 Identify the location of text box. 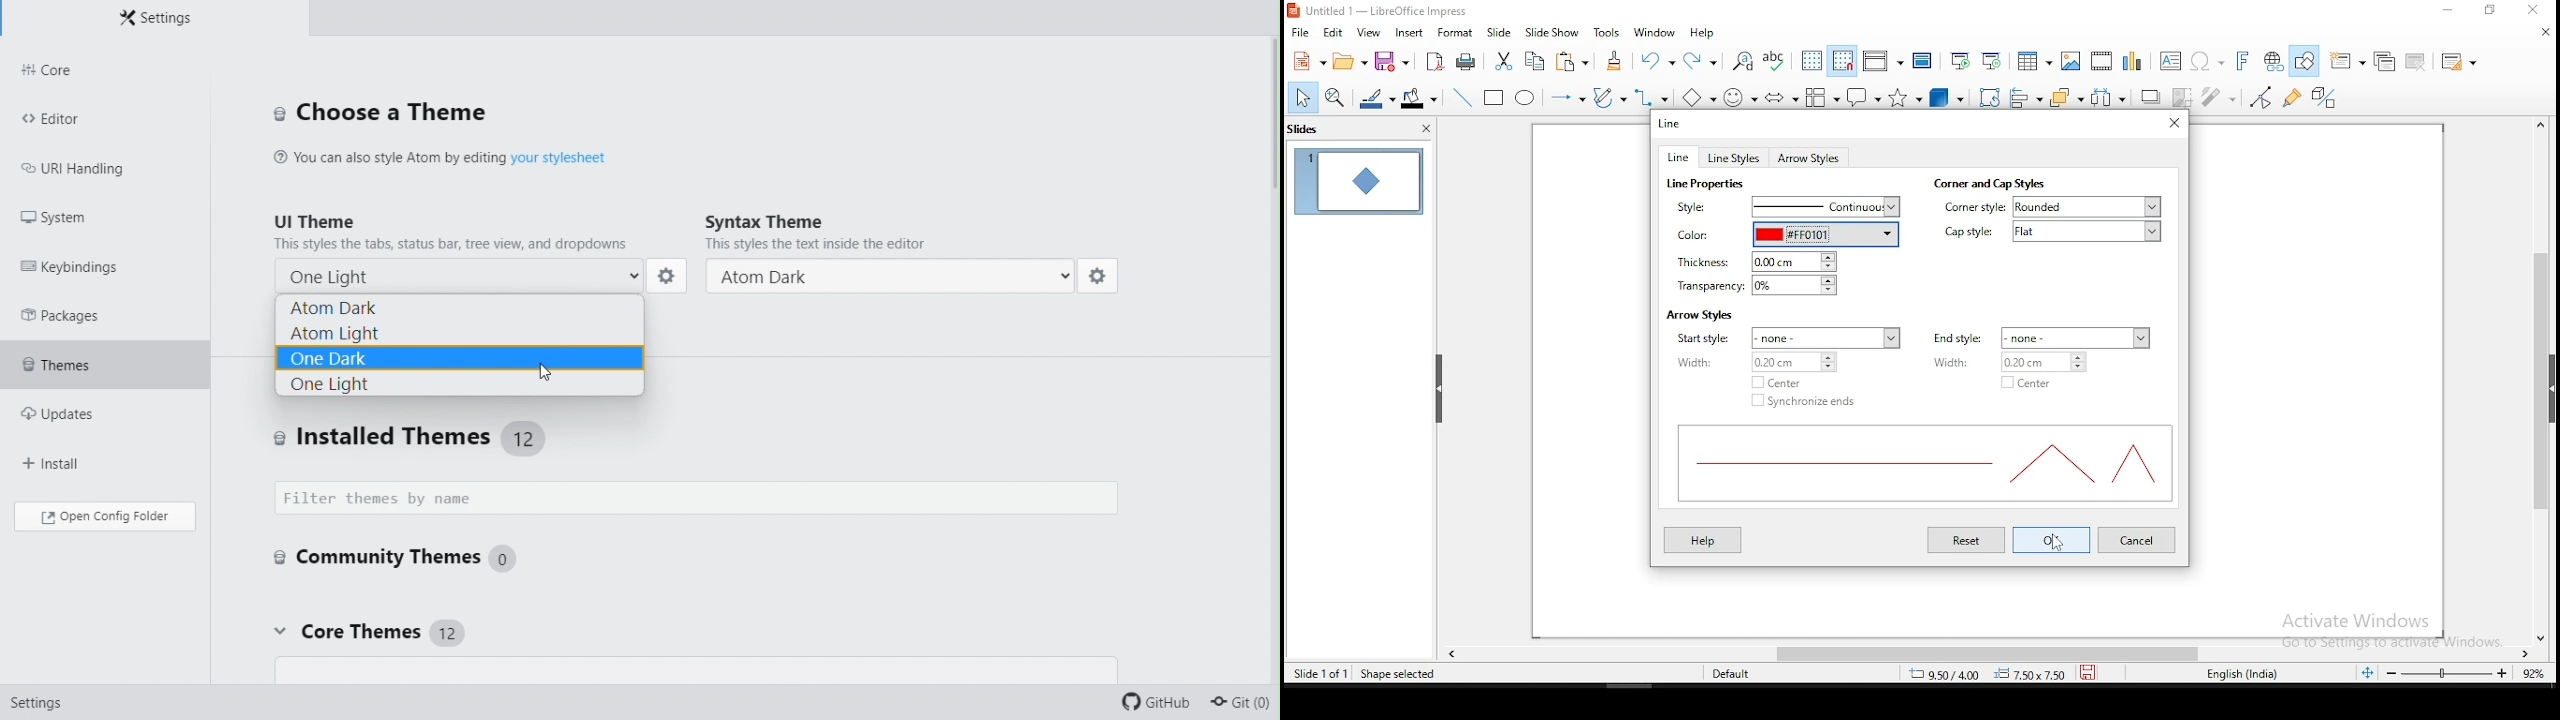
(2173, 60).